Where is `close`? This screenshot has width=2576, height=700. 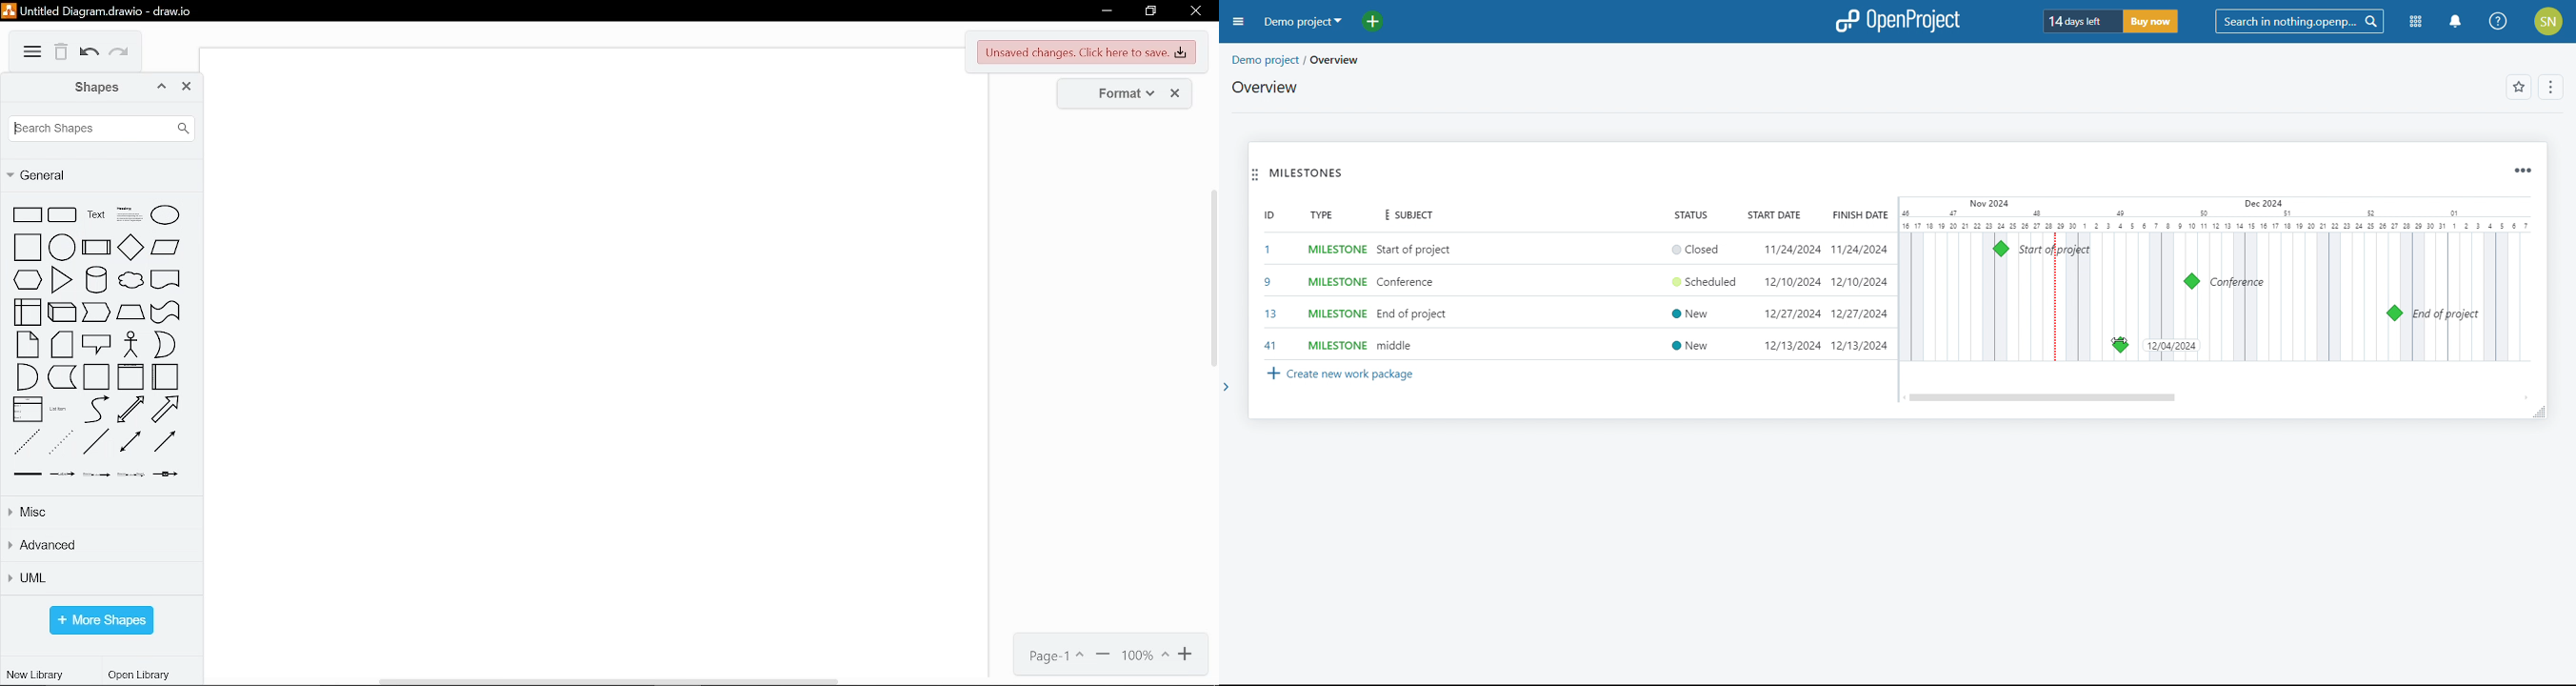
close is located at coordinates (188, 87).